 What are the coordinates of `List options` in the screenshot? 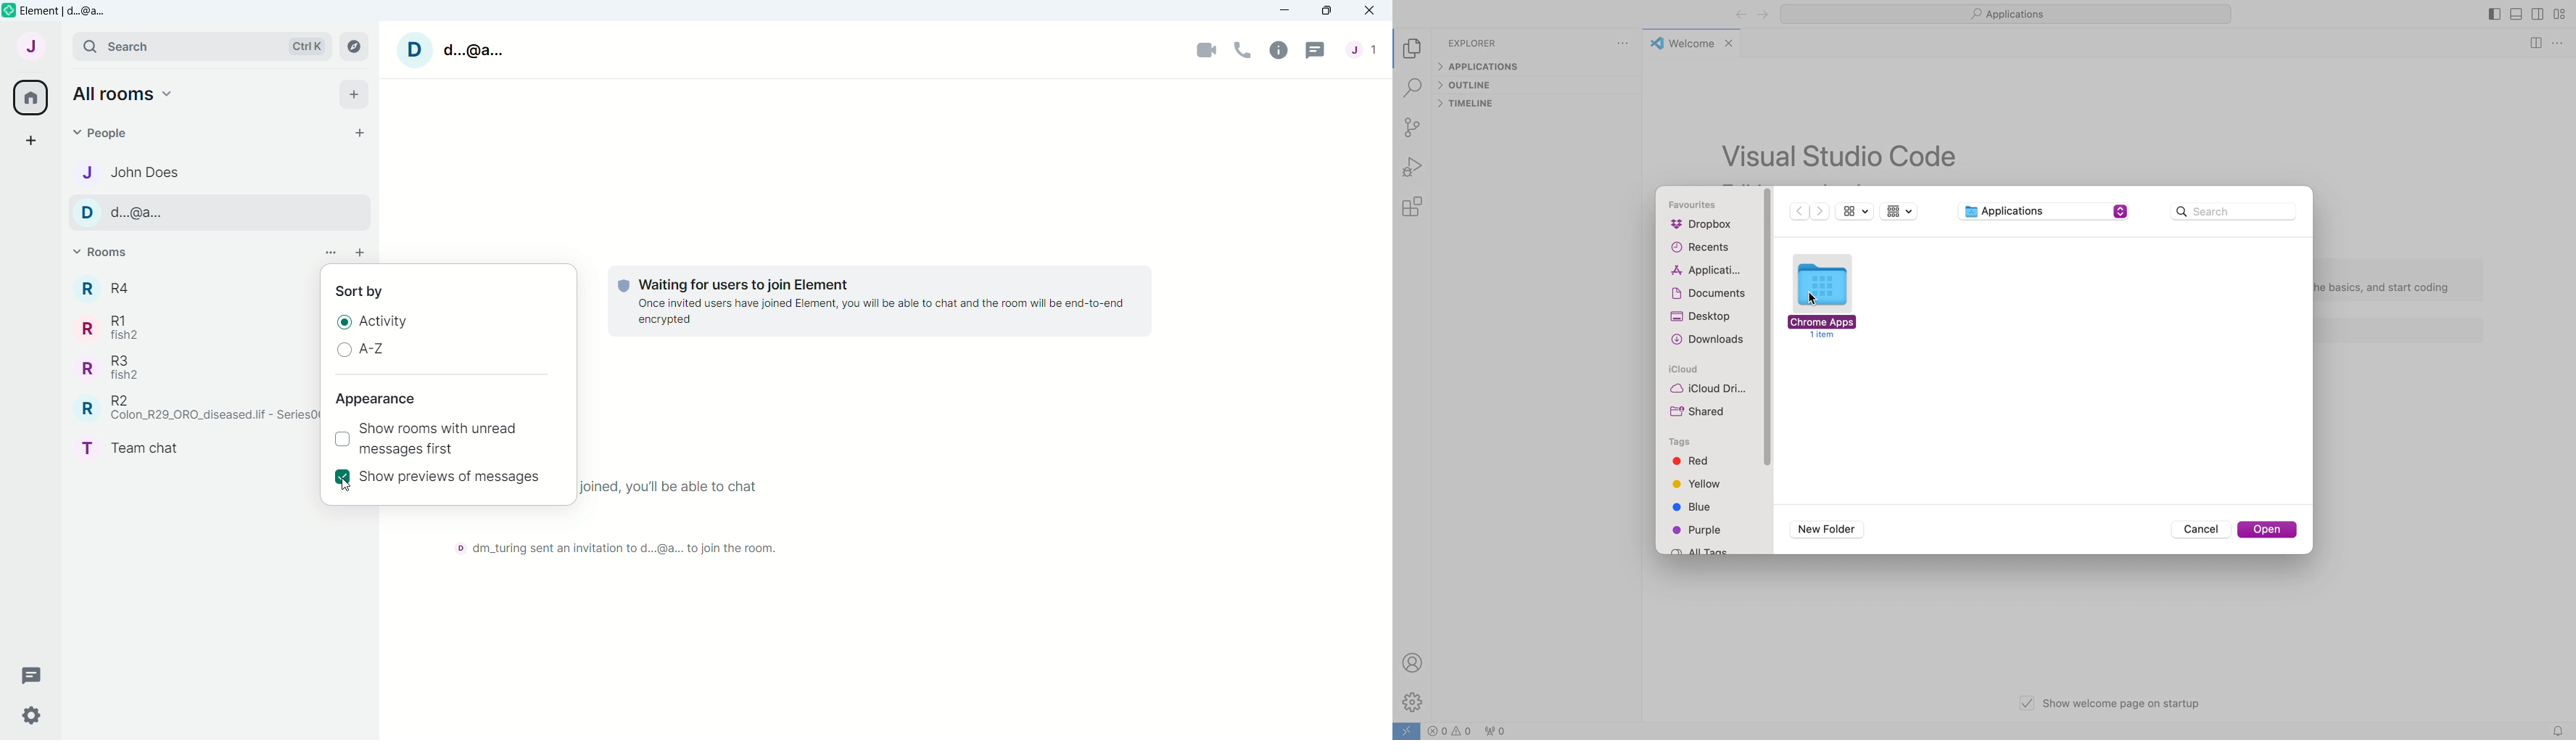 It's located at (331, 252).